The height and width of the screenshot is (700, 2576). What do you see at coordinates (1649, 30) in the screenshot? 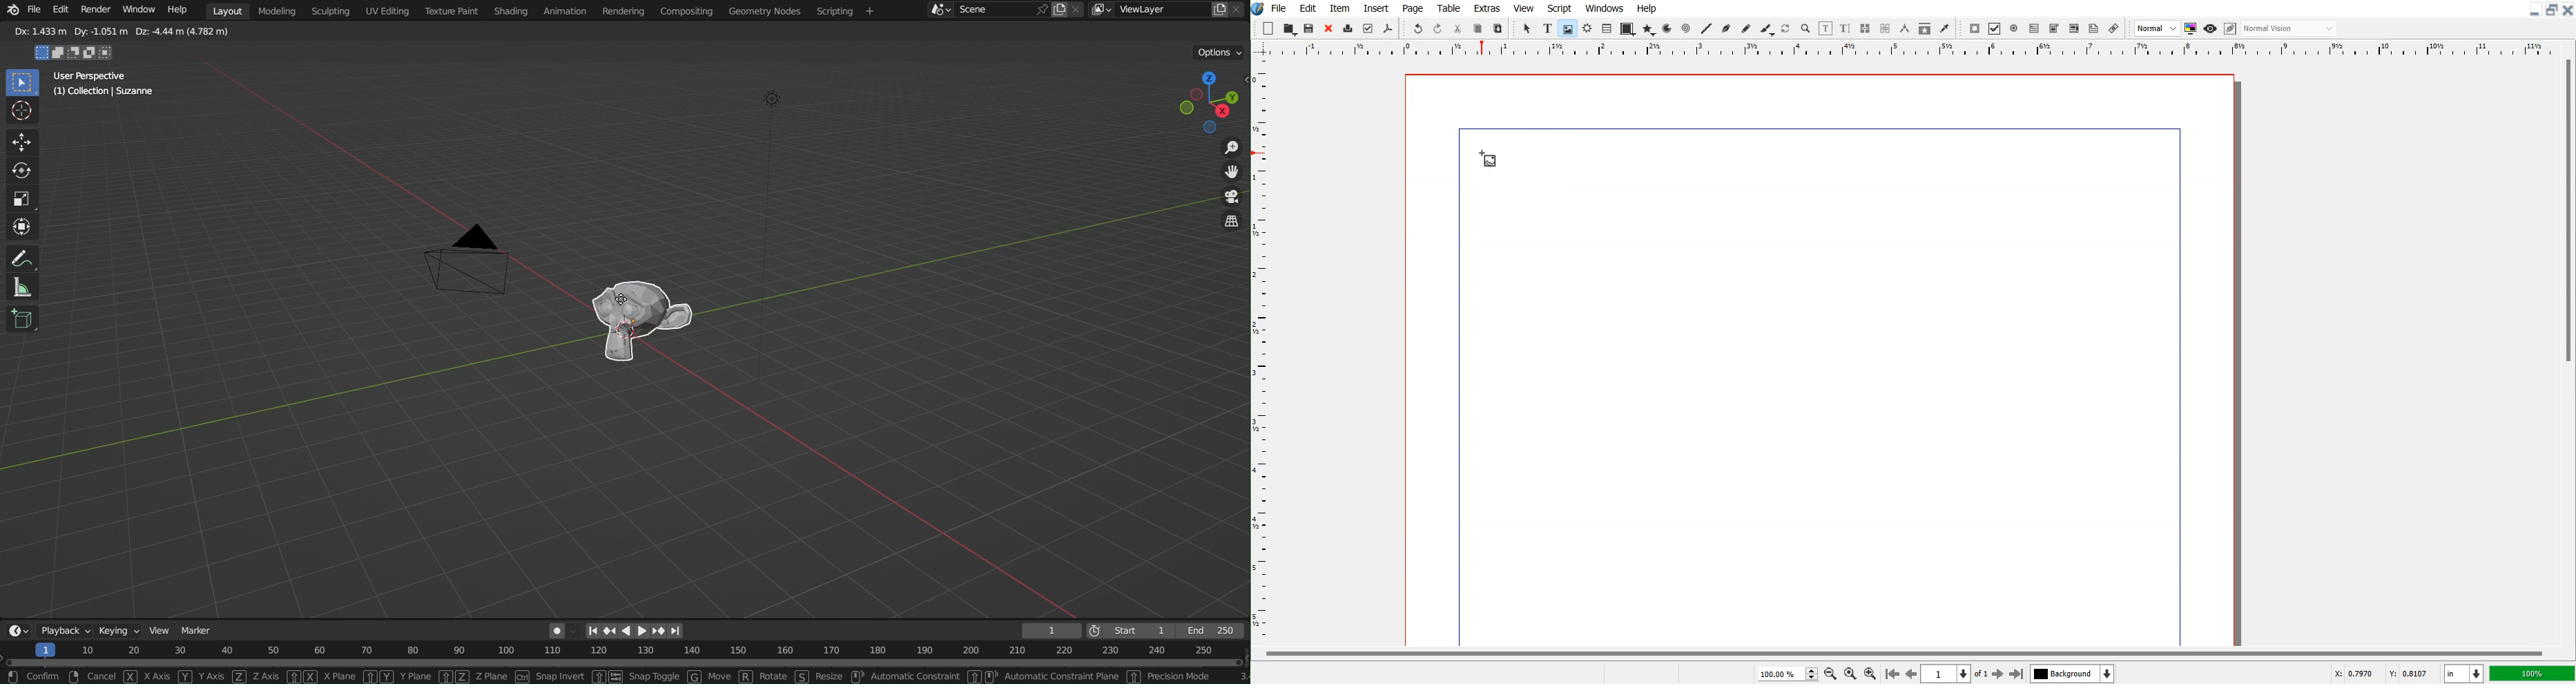
I see `Polygon` at bounding box center [1649, 30].